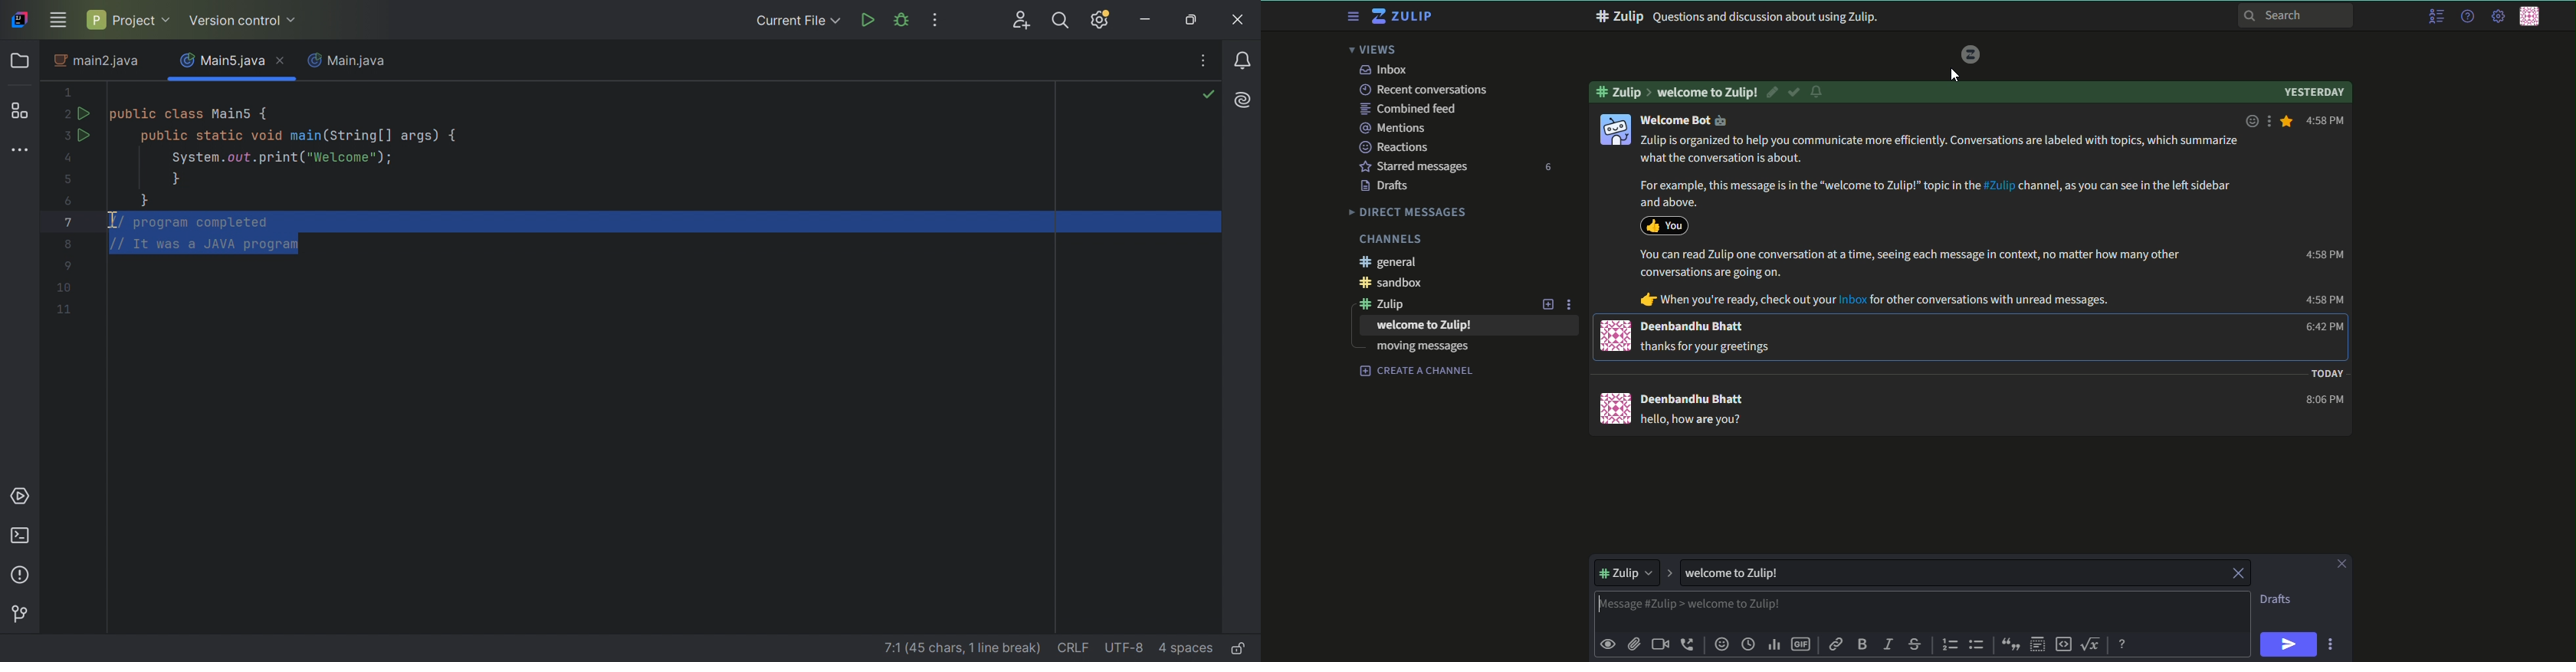 Image resolution: width=2576 pixels, height=672 pixels. Describe the element at coordinates (1977, 644) in the screenshot. I see `bulleted list` at that location.